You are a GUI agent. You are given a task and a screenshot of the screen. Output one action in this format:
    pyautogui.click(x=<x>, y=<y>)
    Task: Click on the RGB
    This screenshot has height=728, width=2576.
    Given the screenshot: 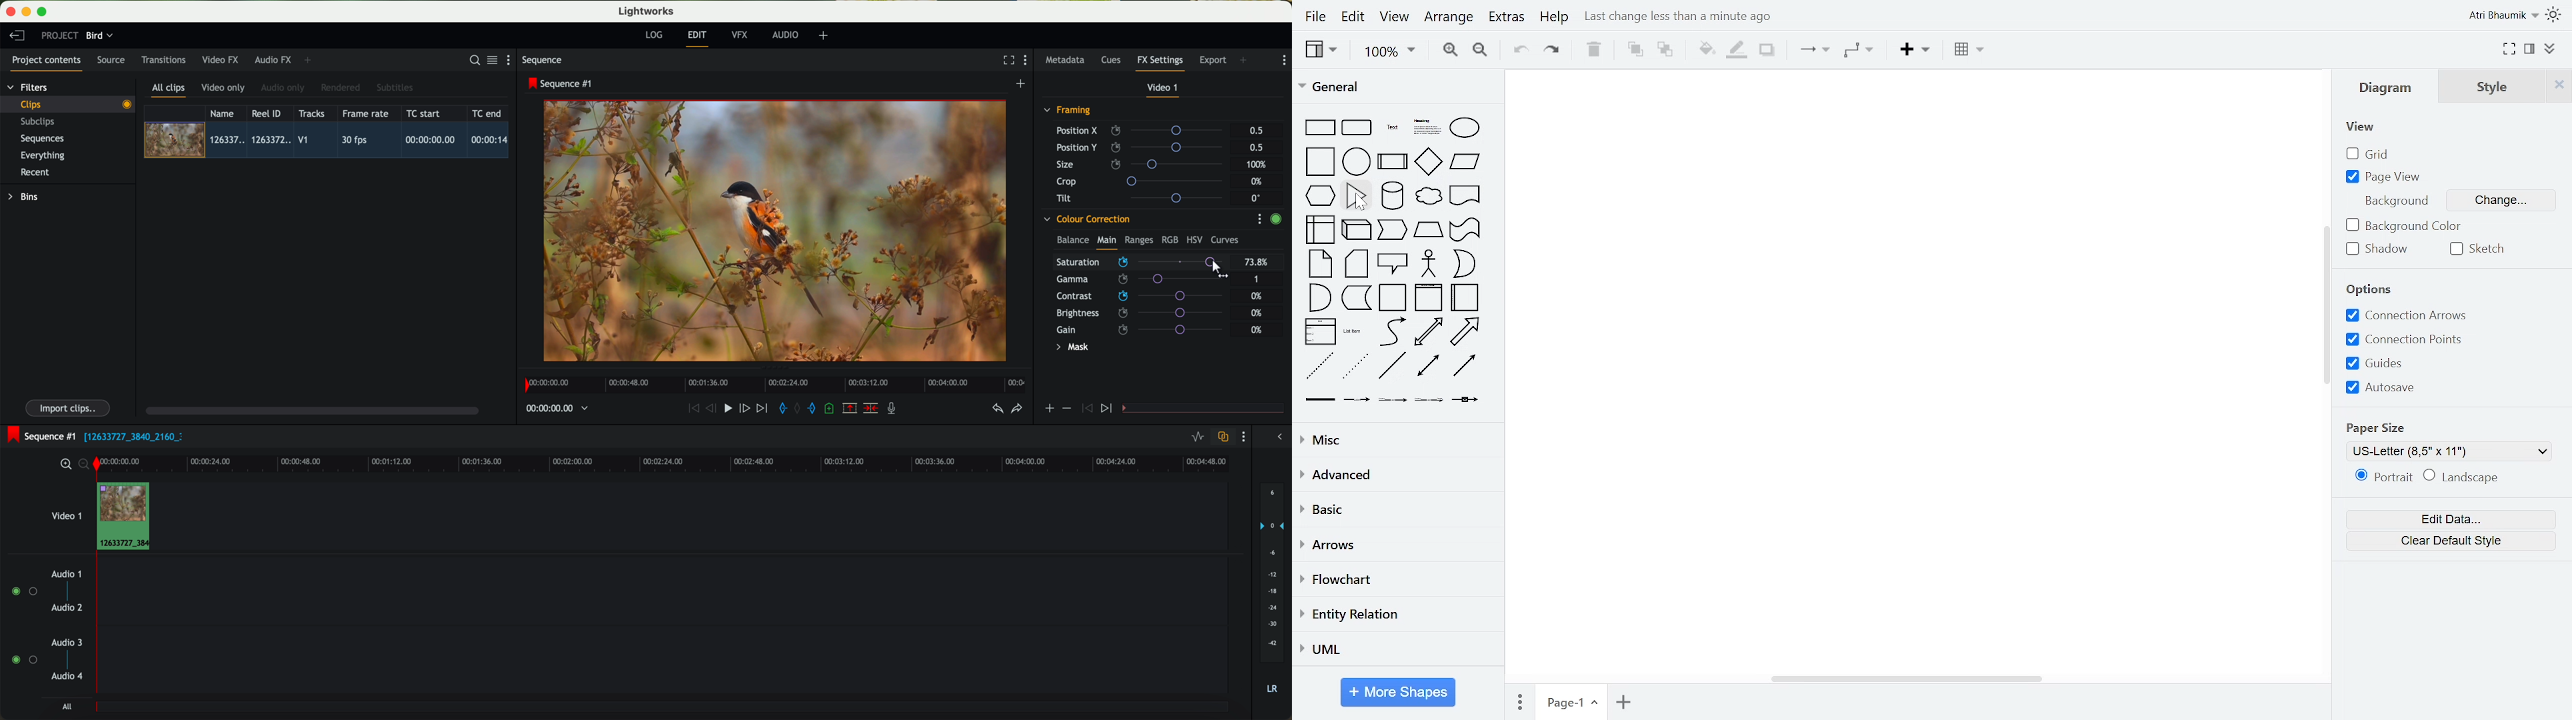 What is the action you would take?
    pyautogui.click(x=1169, y=239)
    